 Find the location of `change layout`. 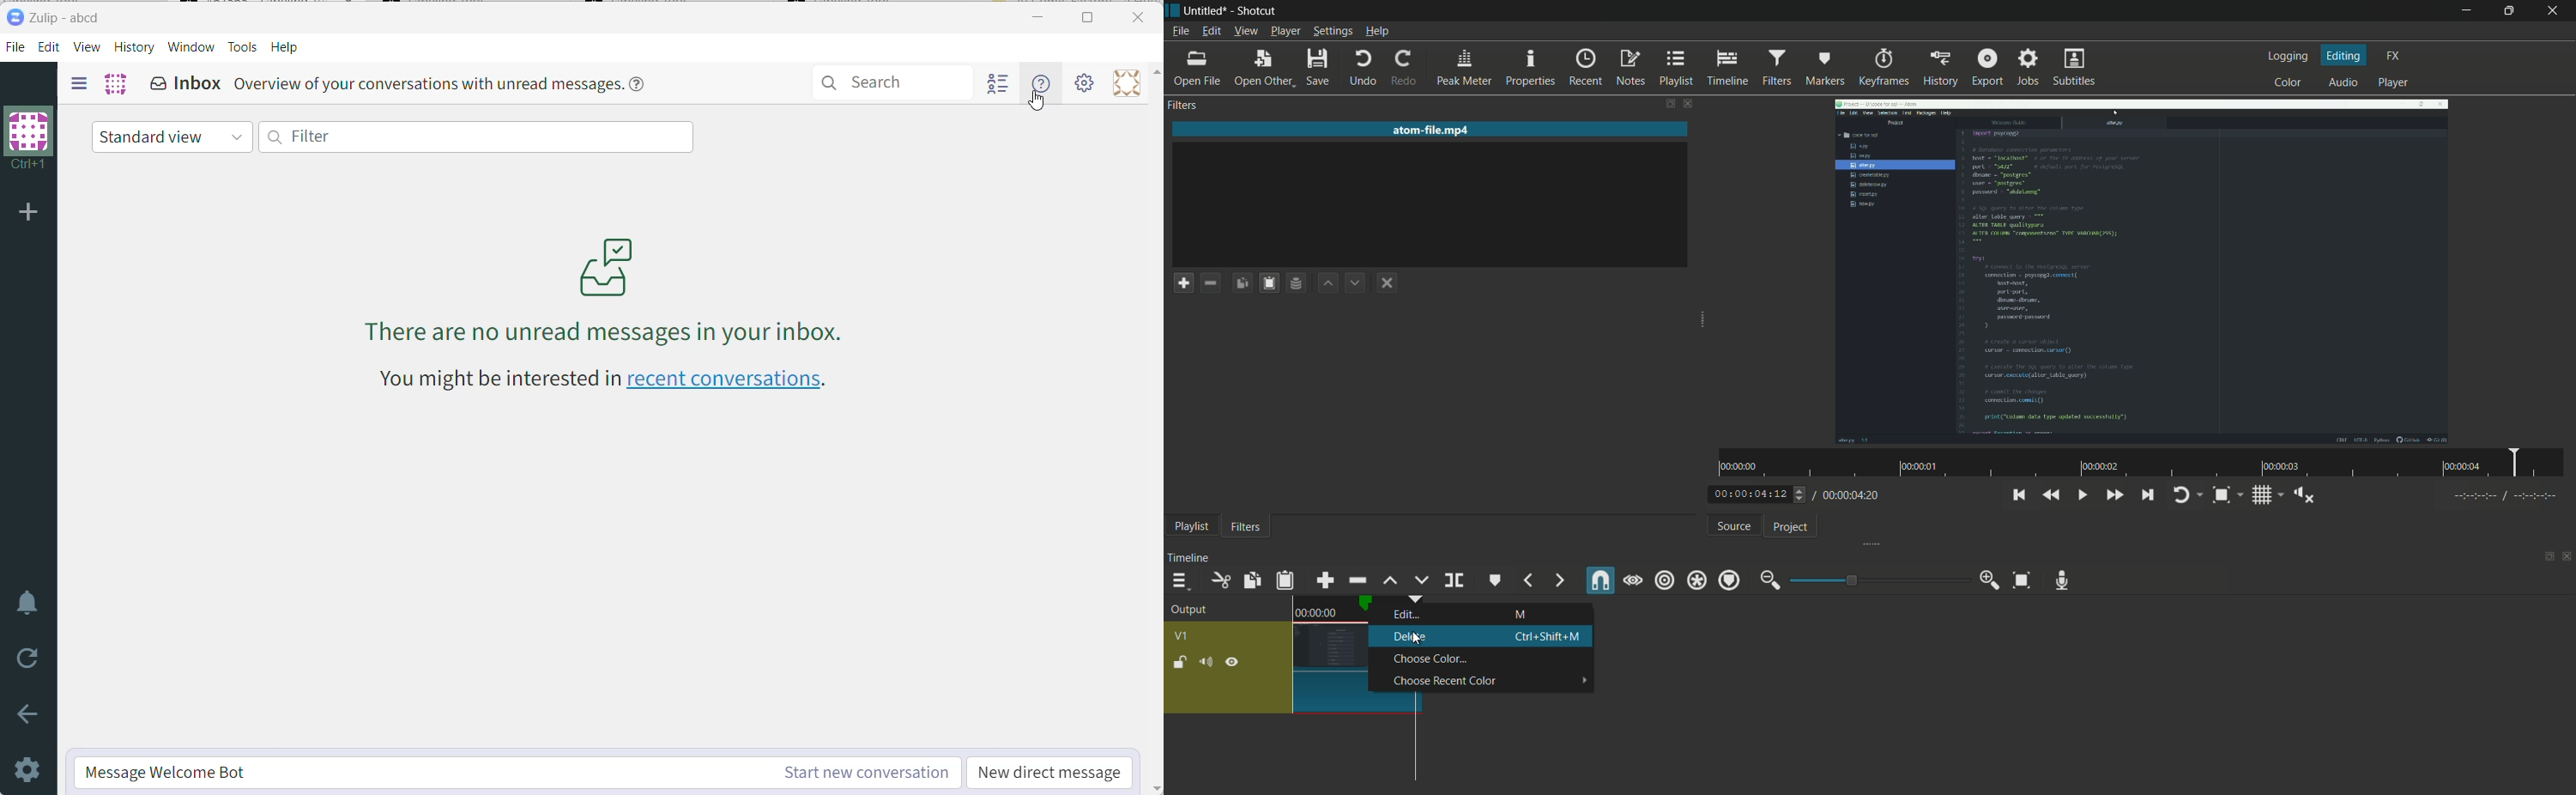

change layout is located at coordinates (2545, 557).